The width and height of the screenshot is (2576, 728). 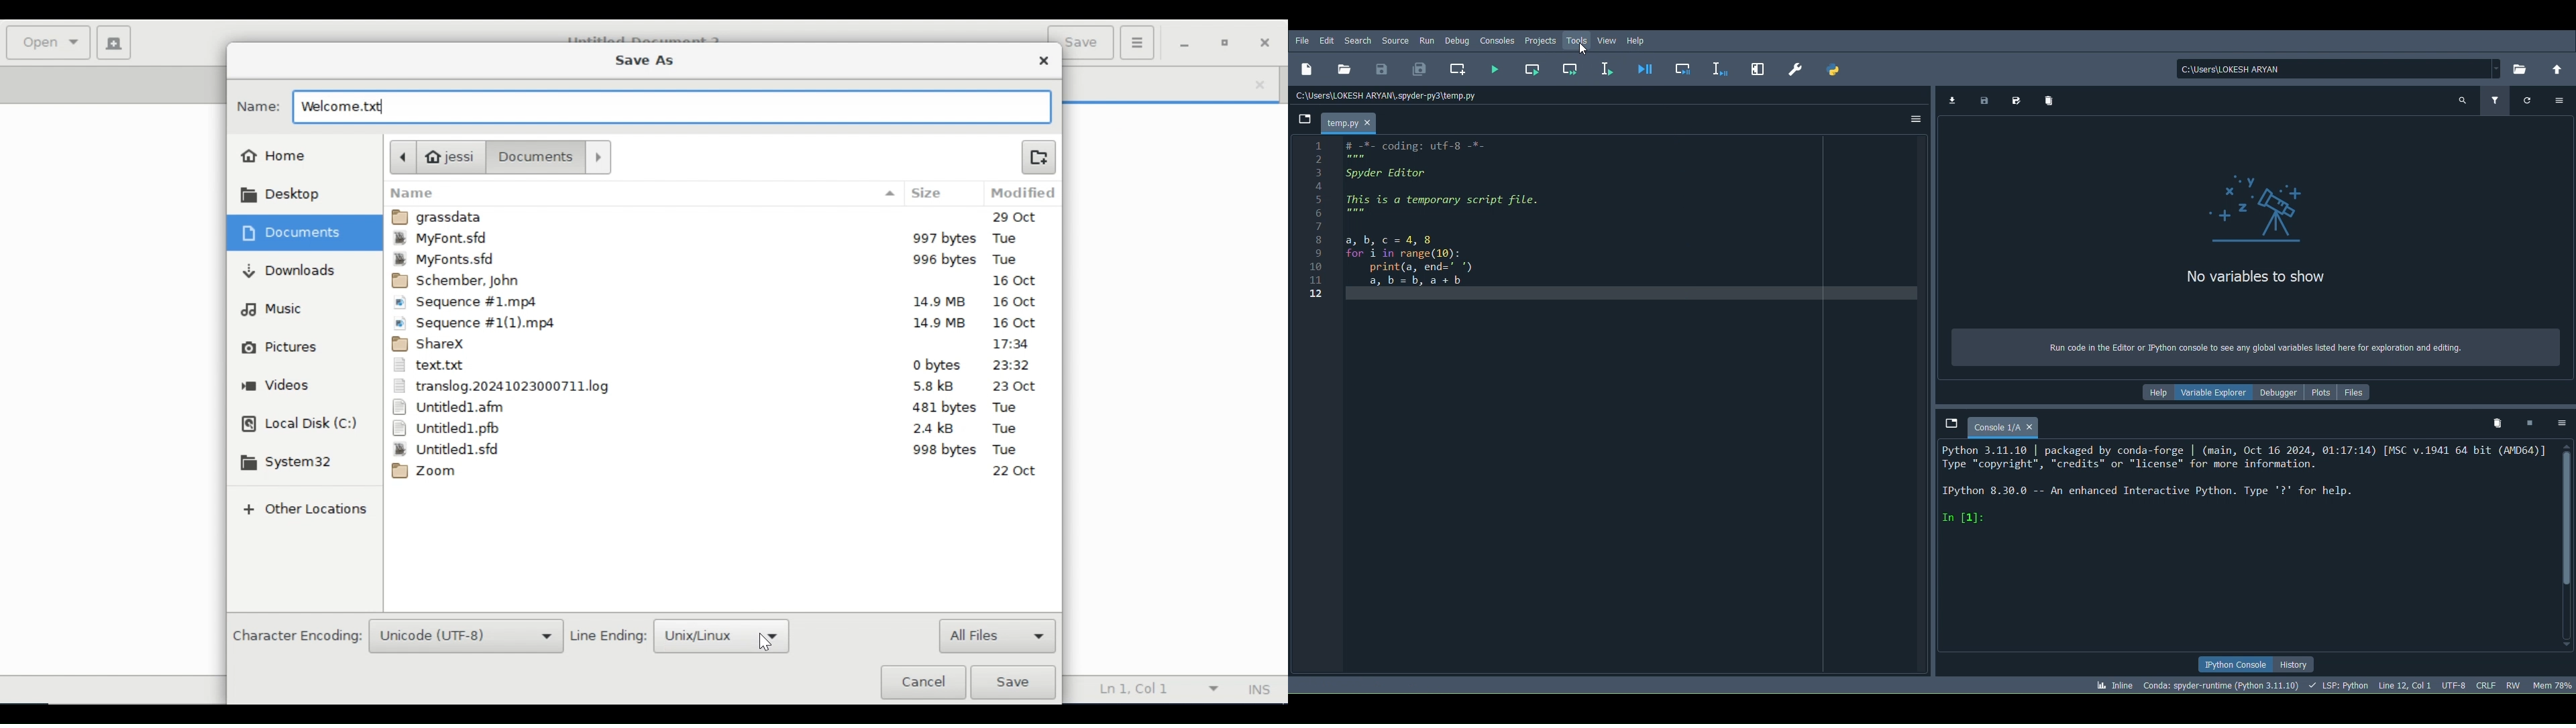 What do you see at coordinates (1605, 65) in the screenshot?
I see `Run selection or current line (F9)` at bounding box center [1605, 65].